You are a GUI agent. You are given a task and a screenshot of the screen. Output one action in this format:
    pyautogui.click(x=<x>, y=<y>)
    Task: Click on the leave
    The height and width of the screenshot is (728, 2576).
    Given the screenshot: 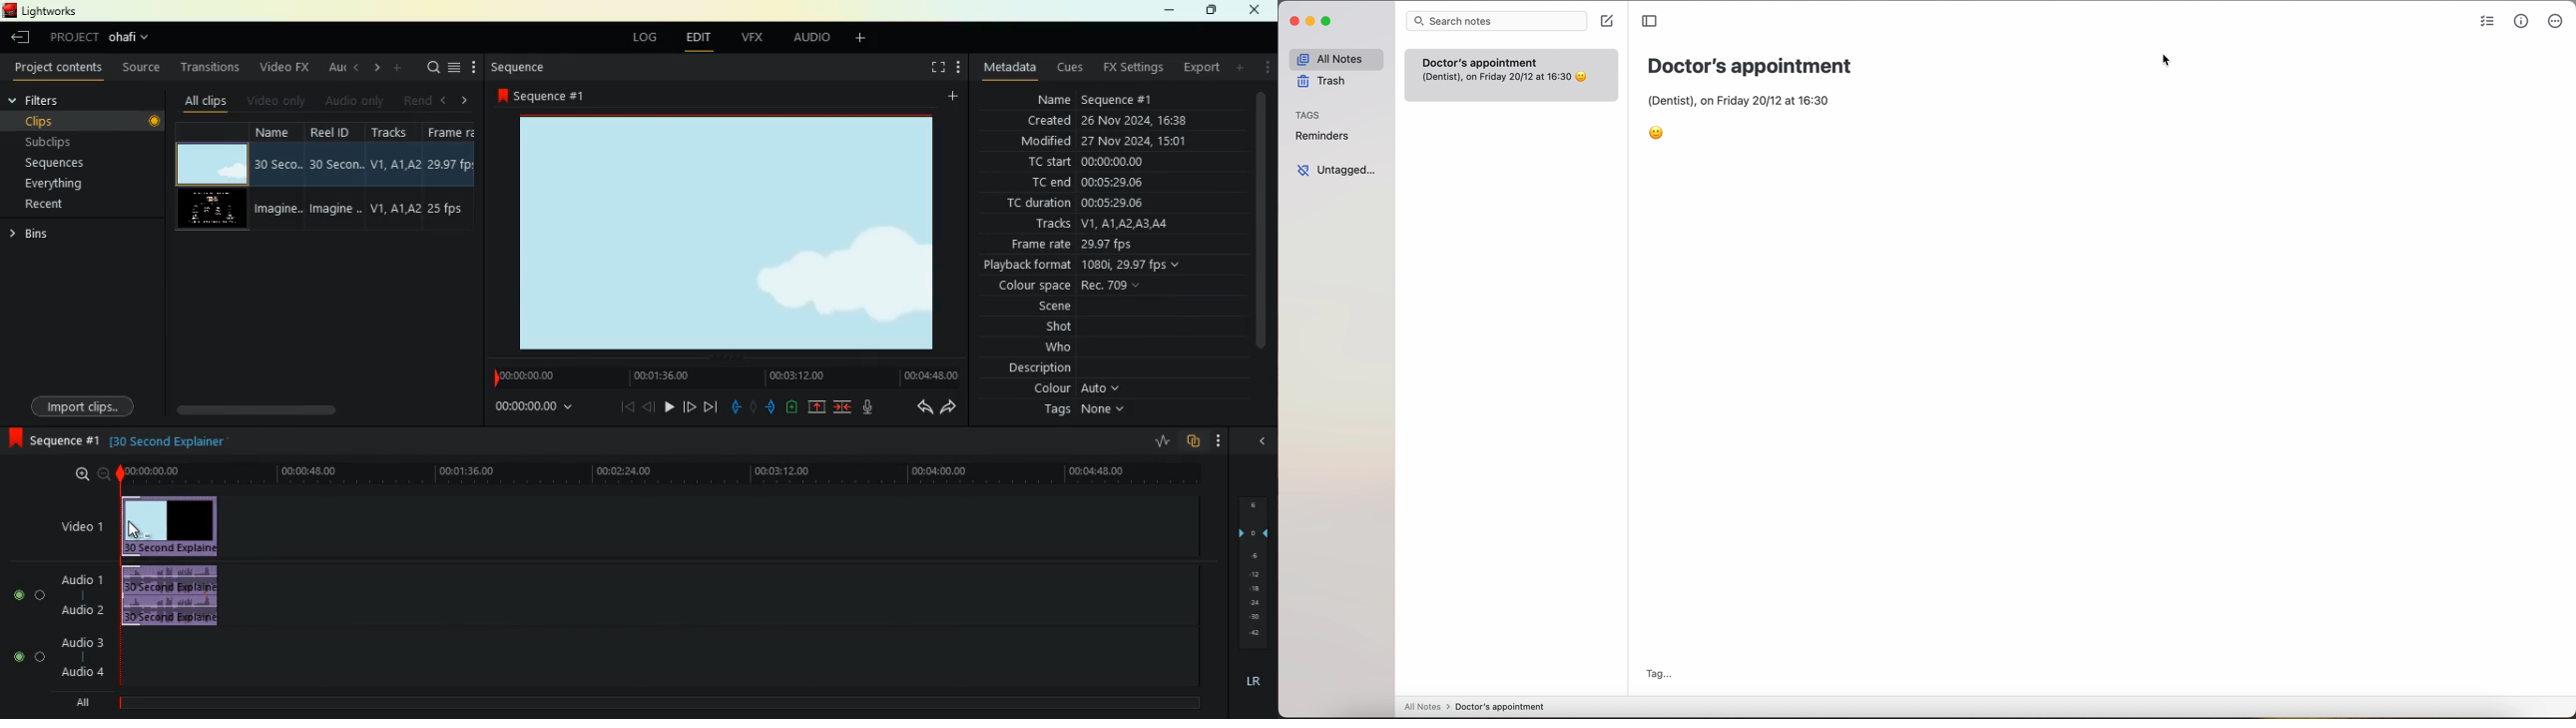 What is the action you would take?
    pyautogui.click(x=21, y=39)
    